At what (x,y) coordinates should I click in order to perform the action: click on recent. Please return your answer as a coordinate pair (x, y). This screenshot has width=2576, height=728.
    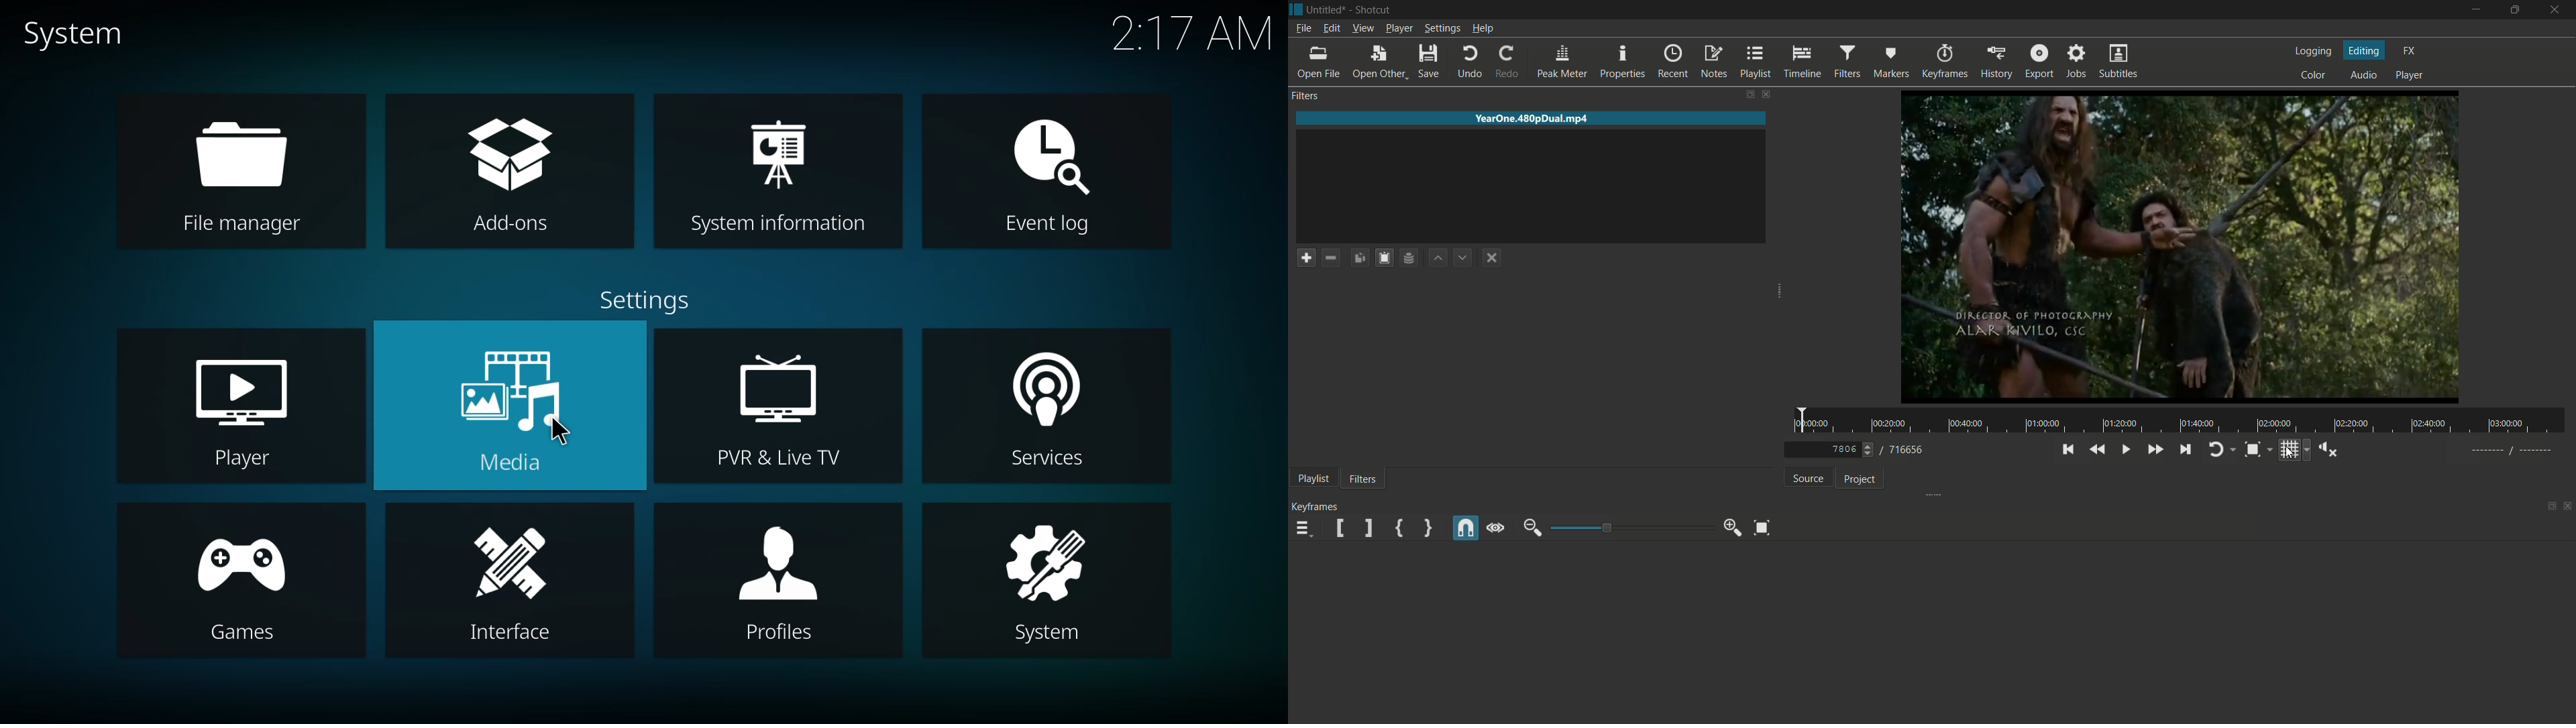
    Looking at the image, I should click on (1672, 60).